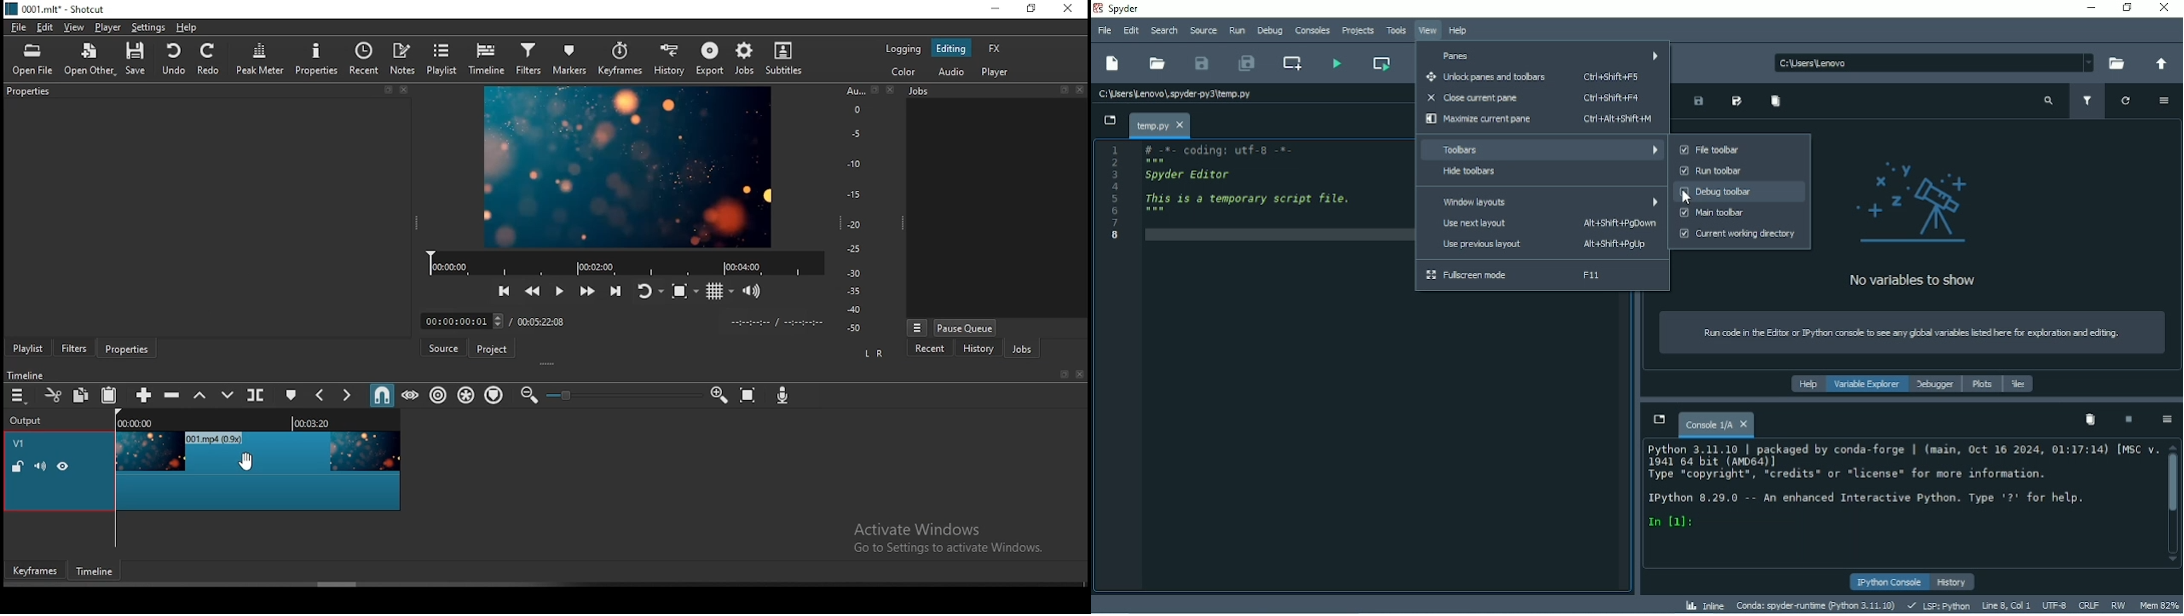  I want to click on player, so click(995, 72).